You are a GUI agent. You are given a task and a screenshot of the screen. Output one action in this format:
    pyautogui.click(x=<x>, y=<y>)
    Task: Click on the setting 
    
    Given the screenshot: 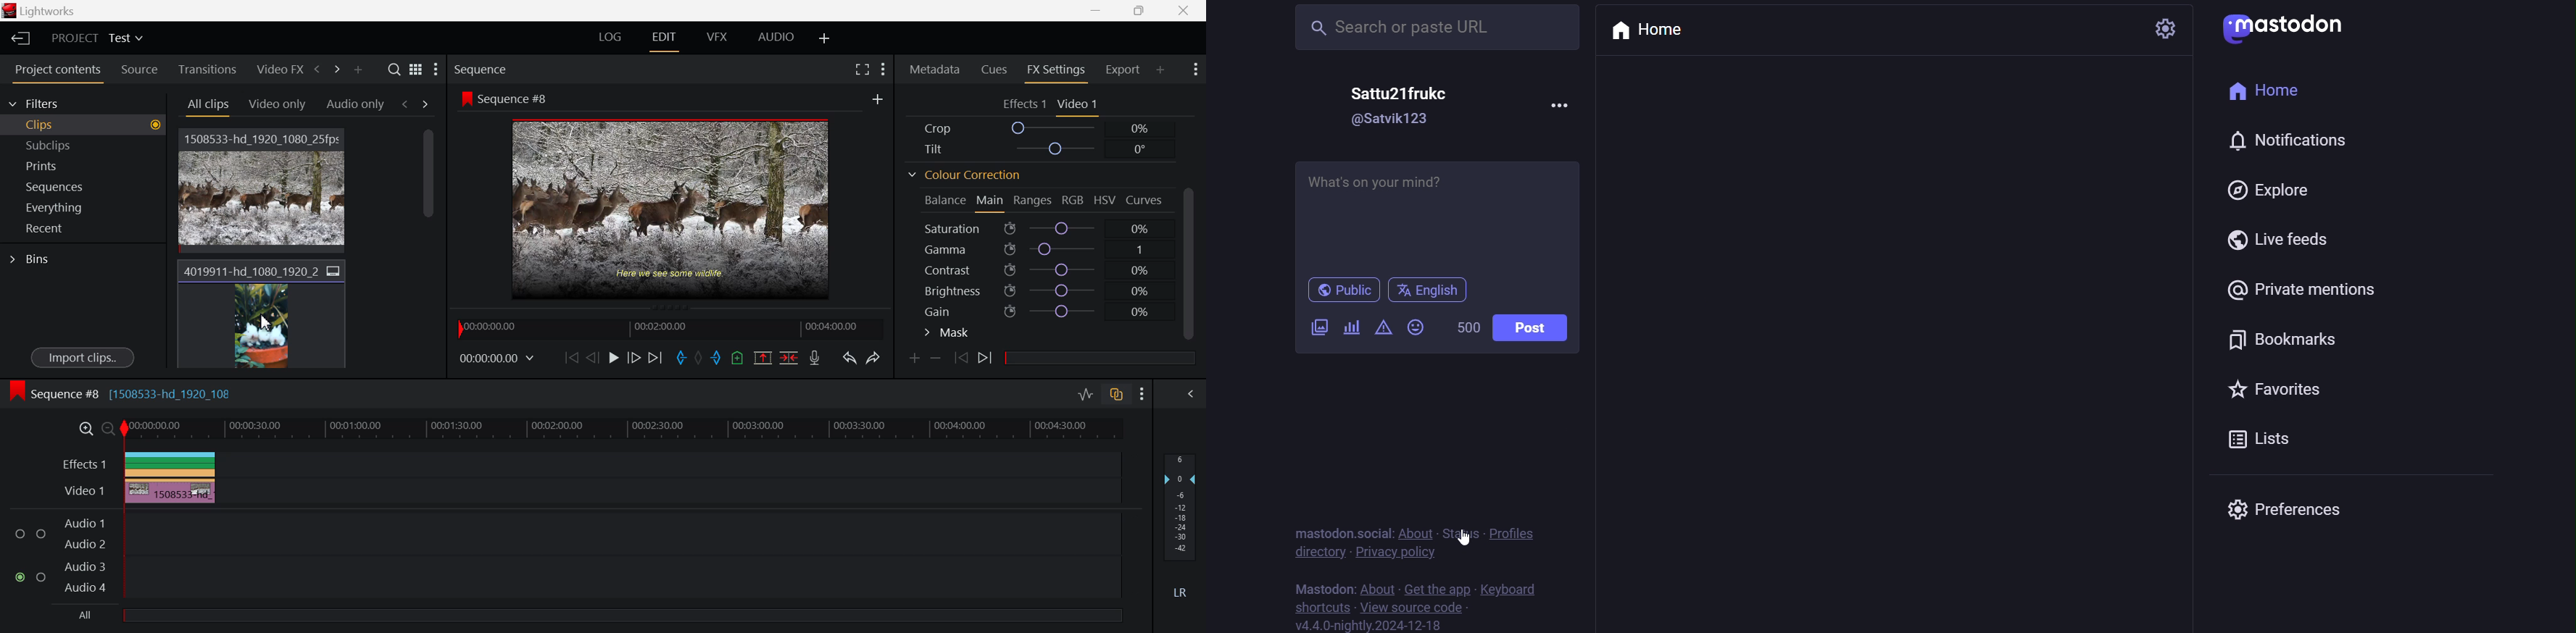 What is the action you would take?
    pyautogui.click(x=2164, y=30)
    